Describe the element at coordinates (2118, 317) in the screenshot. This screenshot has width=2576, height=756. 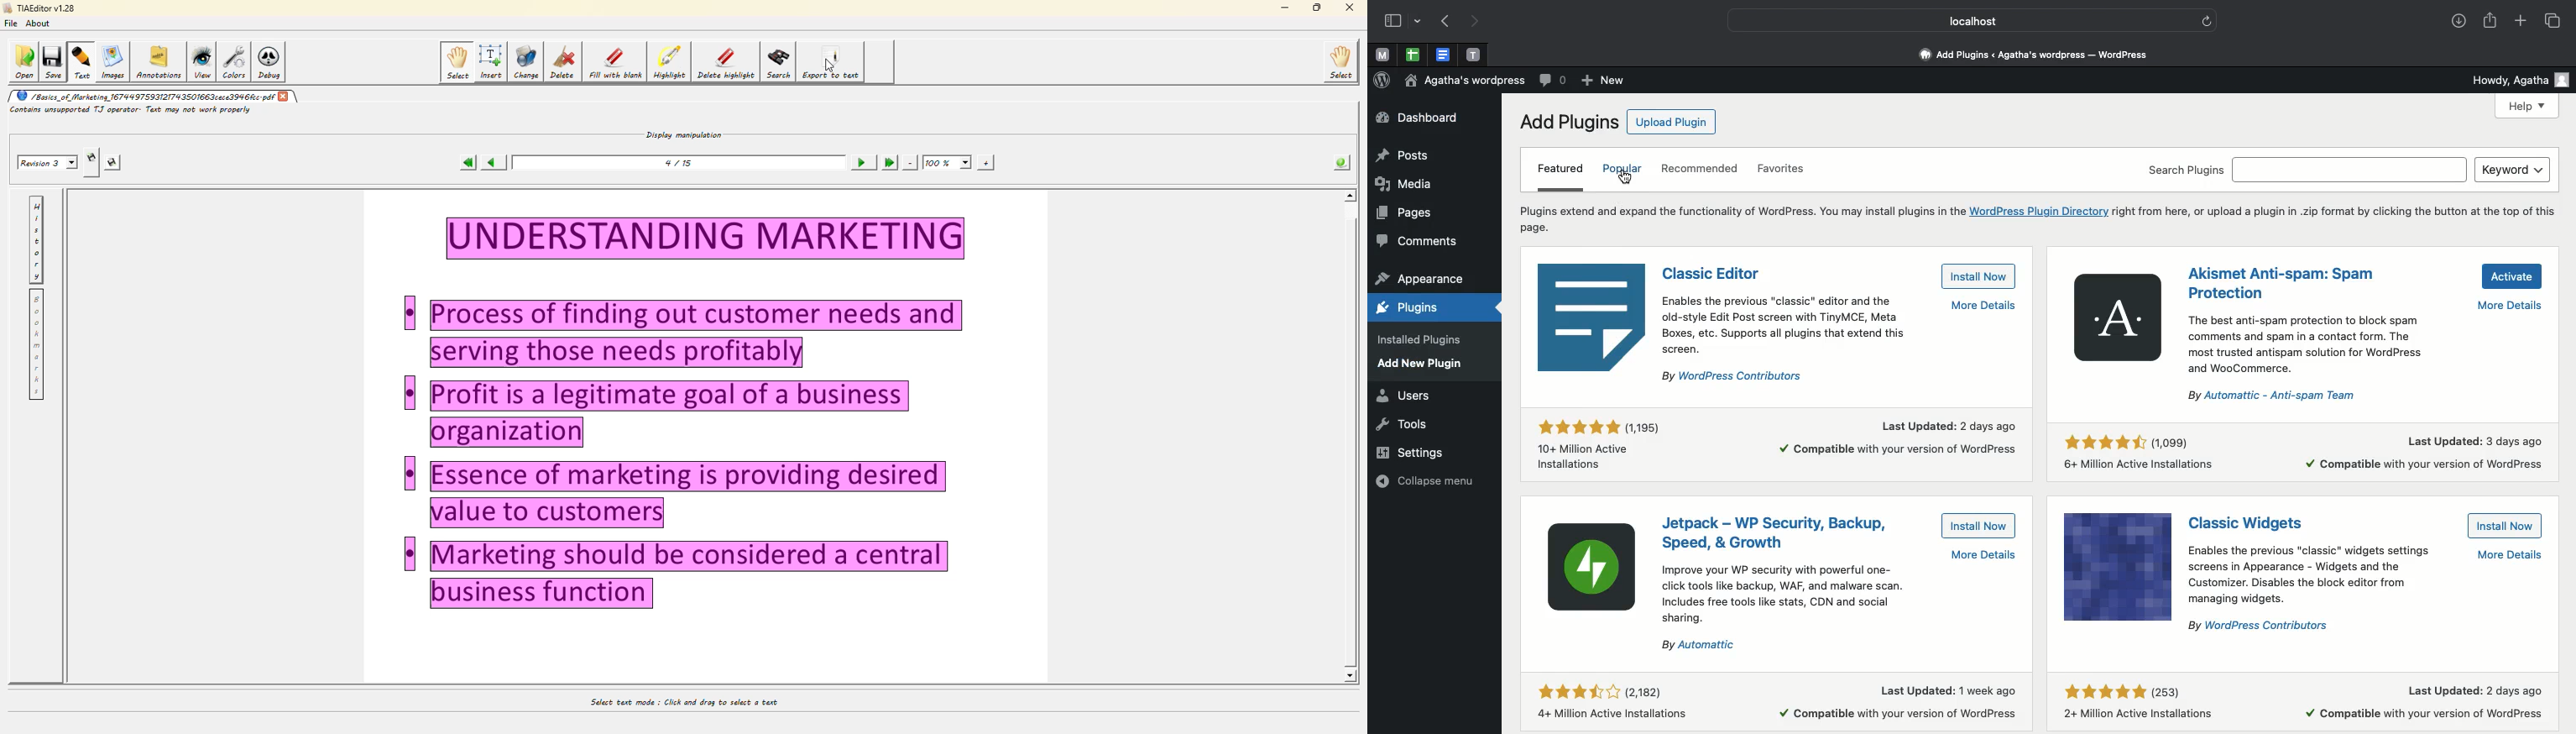
I see `Icon` at that location.